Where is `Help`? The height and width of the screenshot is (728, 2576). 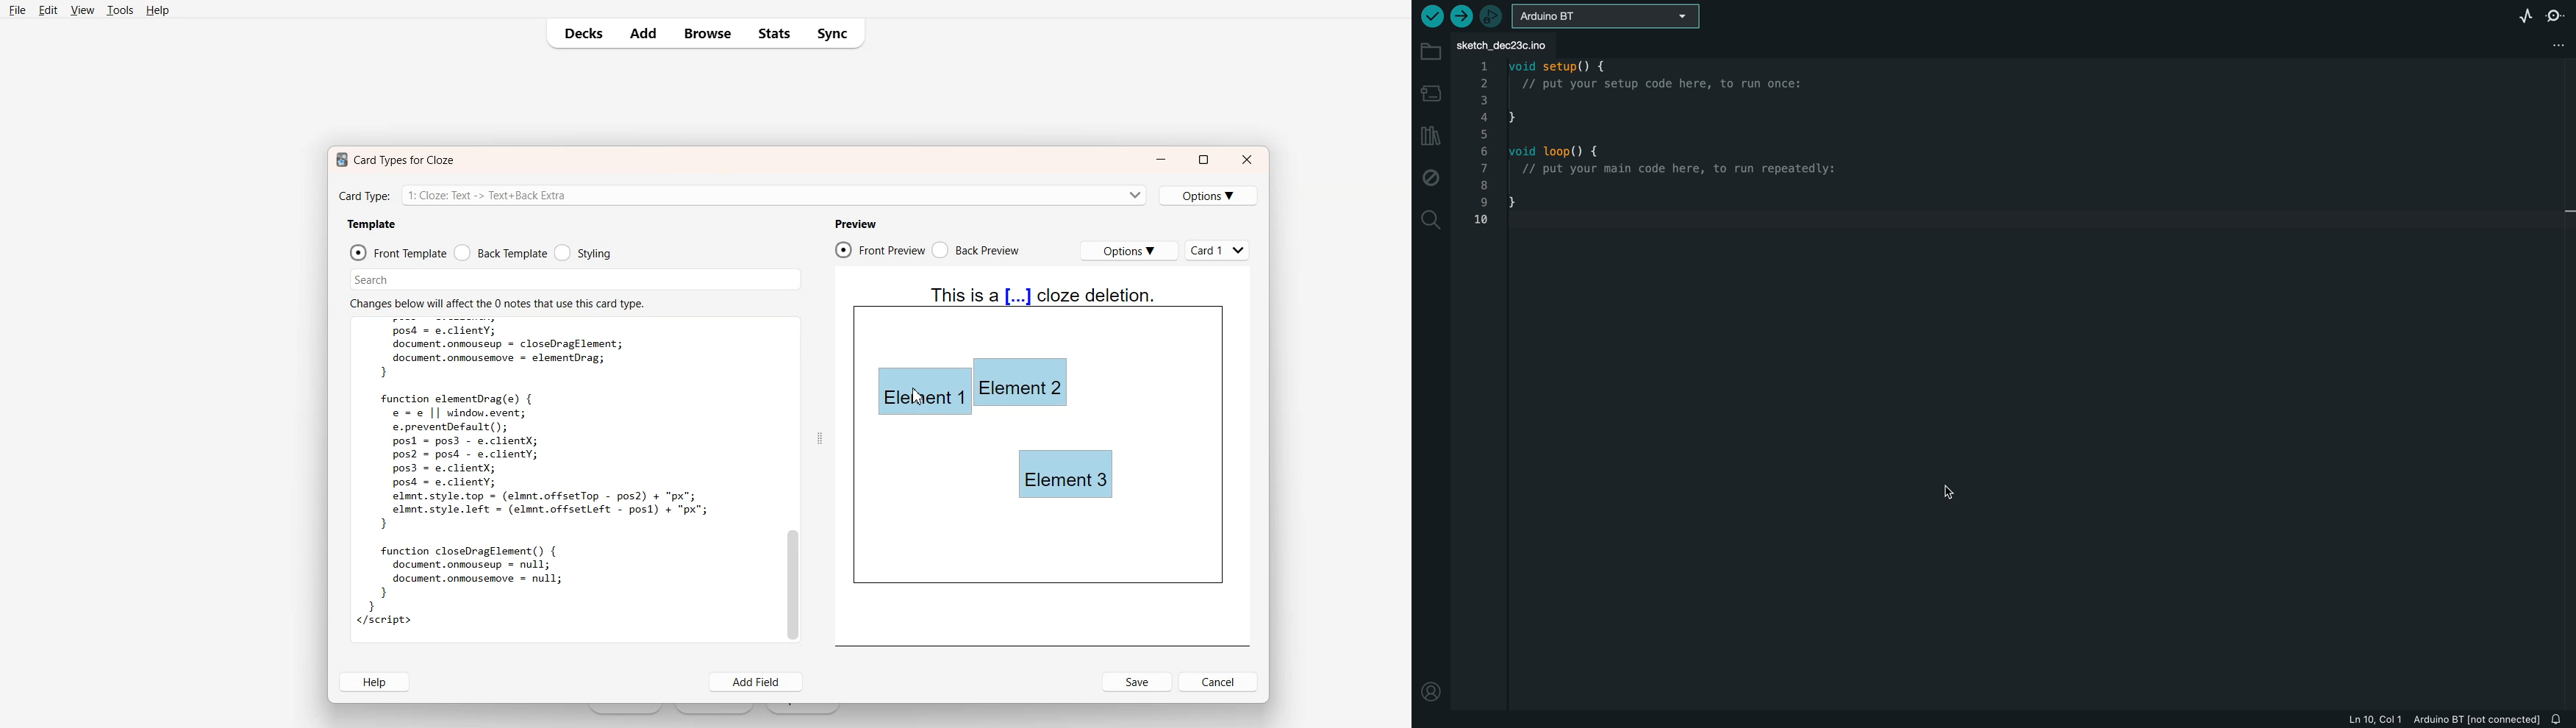 Help is located at coordinates (157, 10).